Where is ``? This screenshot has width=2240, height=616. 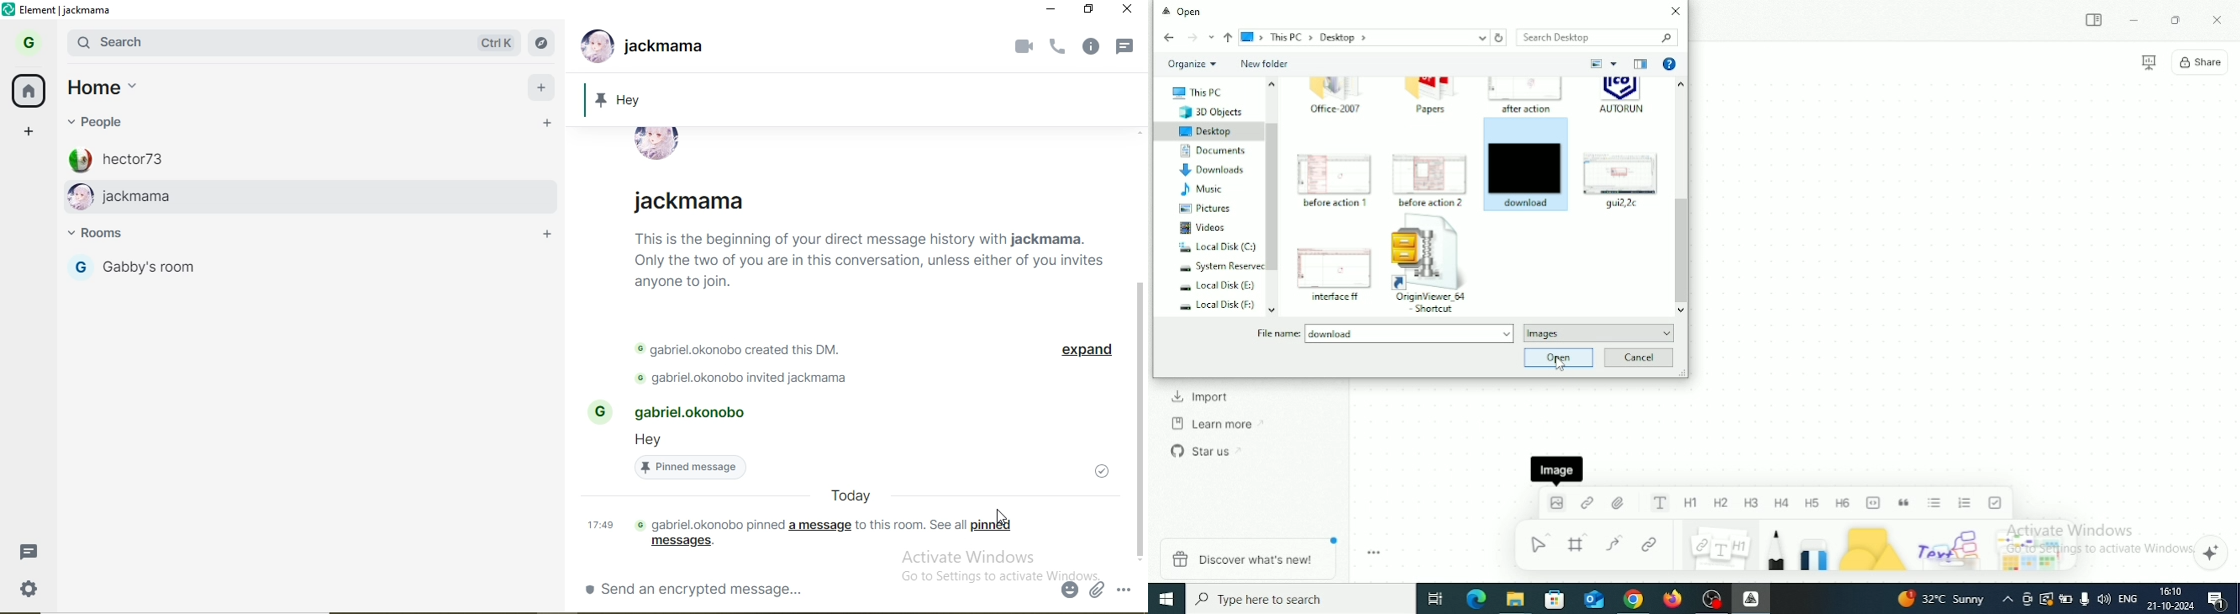
 is located at coordinates (843, 495).